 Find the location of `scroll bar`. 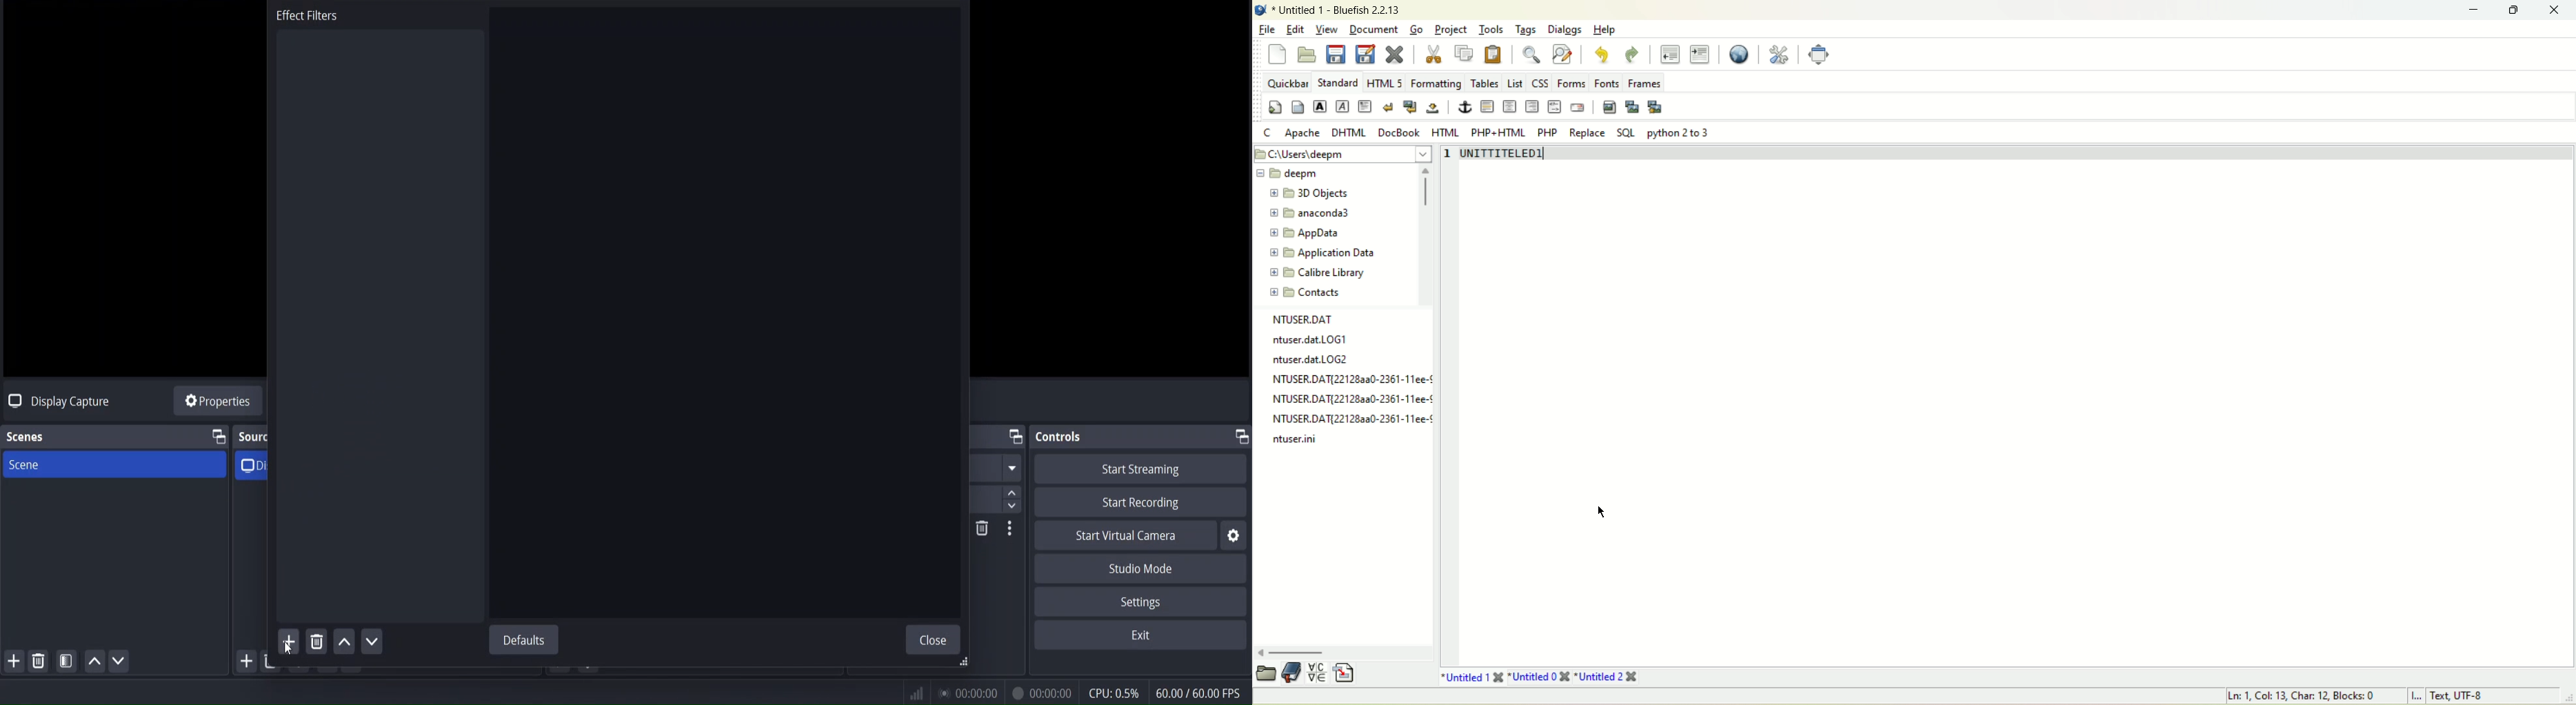

scroll bar is located at coordinates (1314, 649).